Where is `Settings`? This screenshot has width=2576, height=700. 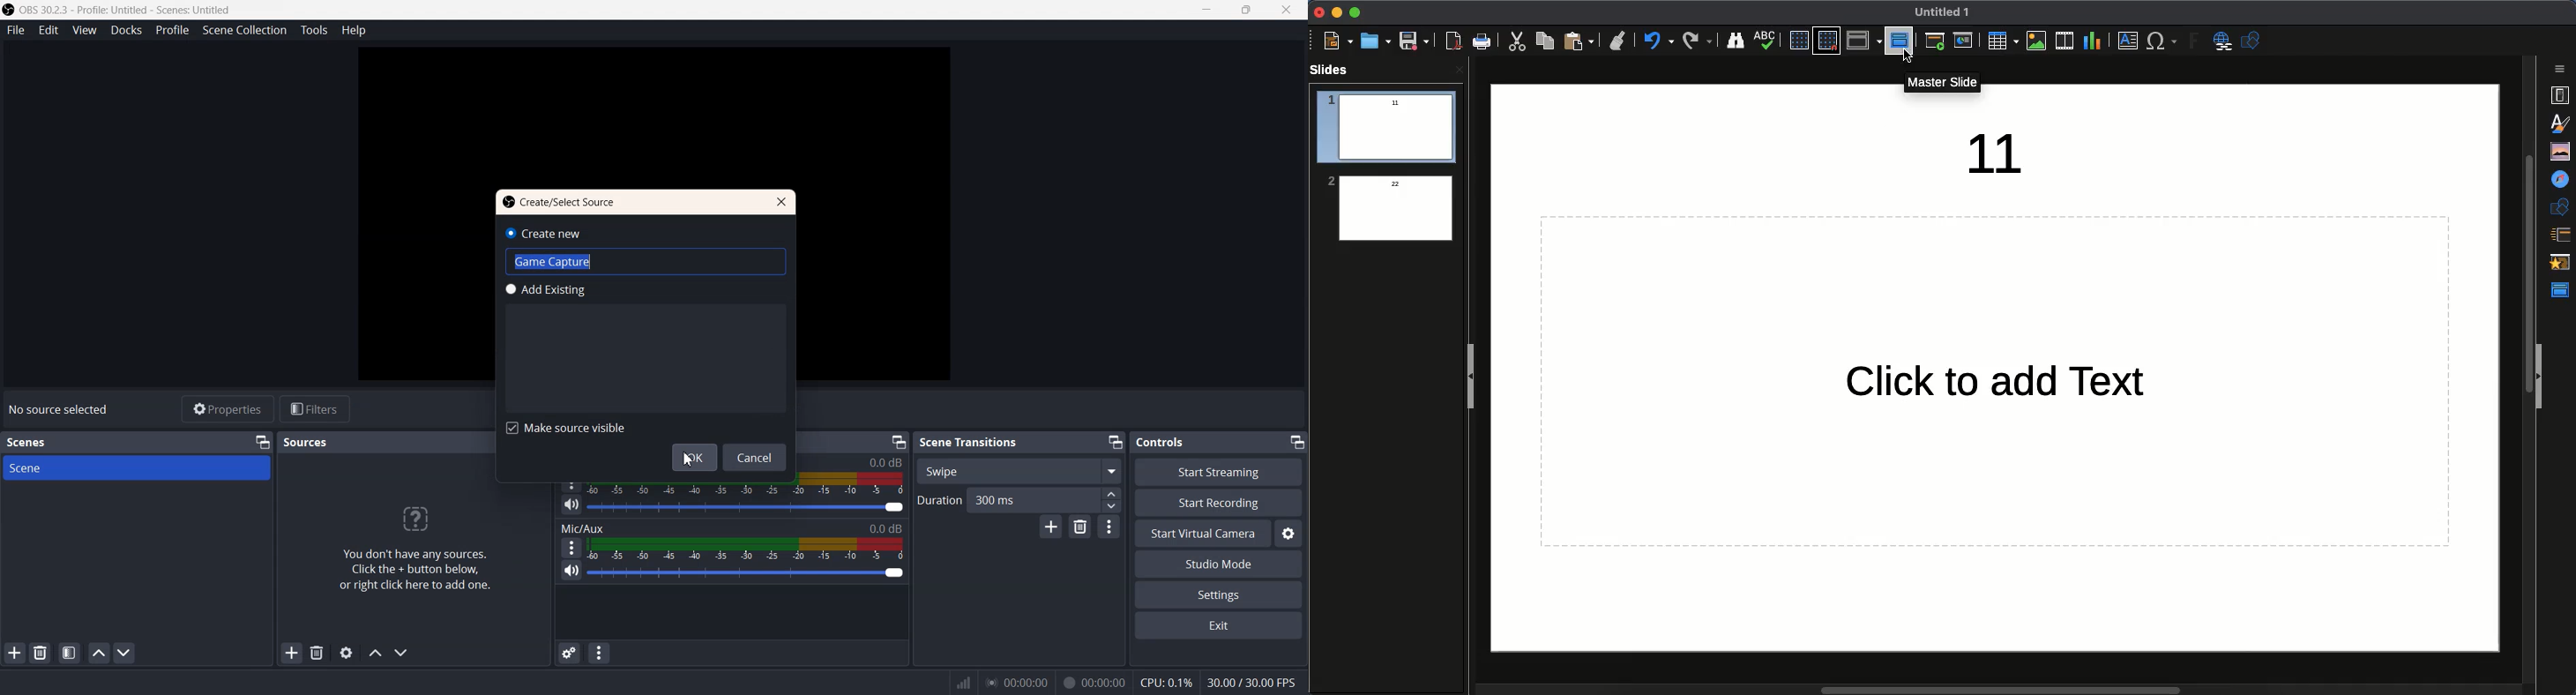
Settings is located at coordinates (1289, 534).